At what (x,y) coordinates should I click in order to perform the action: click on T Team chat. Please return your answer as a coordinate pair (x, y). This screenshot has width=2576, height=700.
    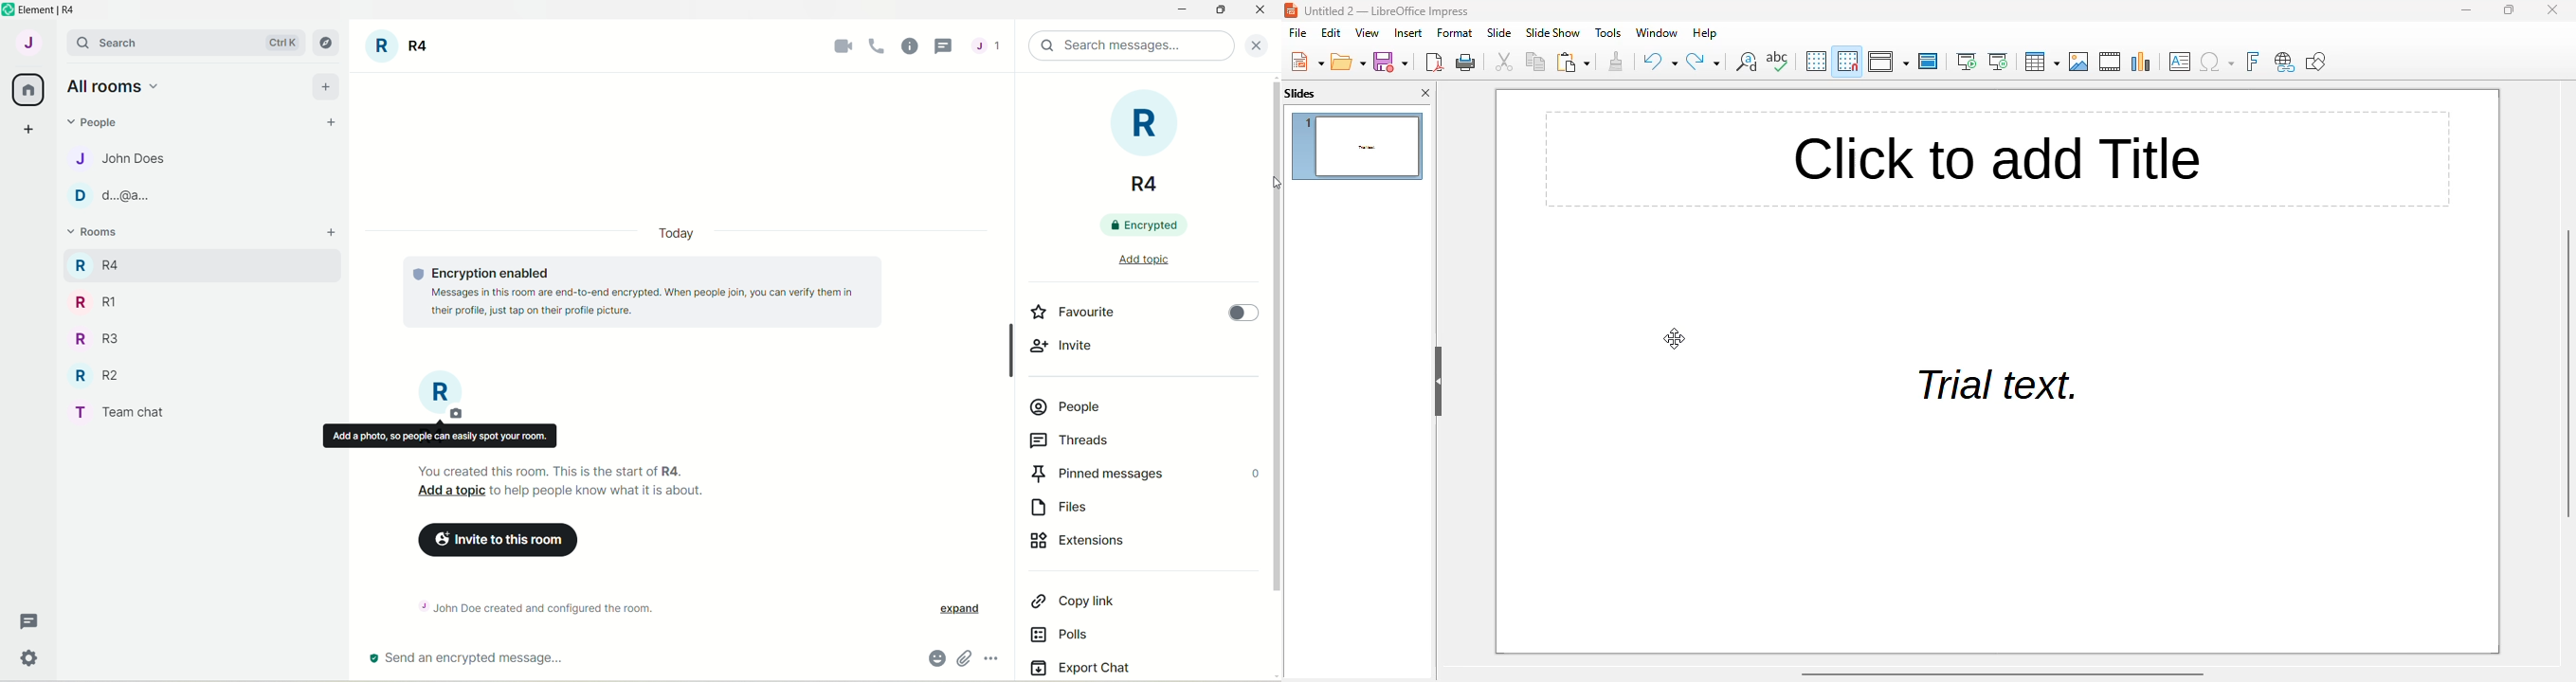
    Looking at the image, I should click on (128, 410).